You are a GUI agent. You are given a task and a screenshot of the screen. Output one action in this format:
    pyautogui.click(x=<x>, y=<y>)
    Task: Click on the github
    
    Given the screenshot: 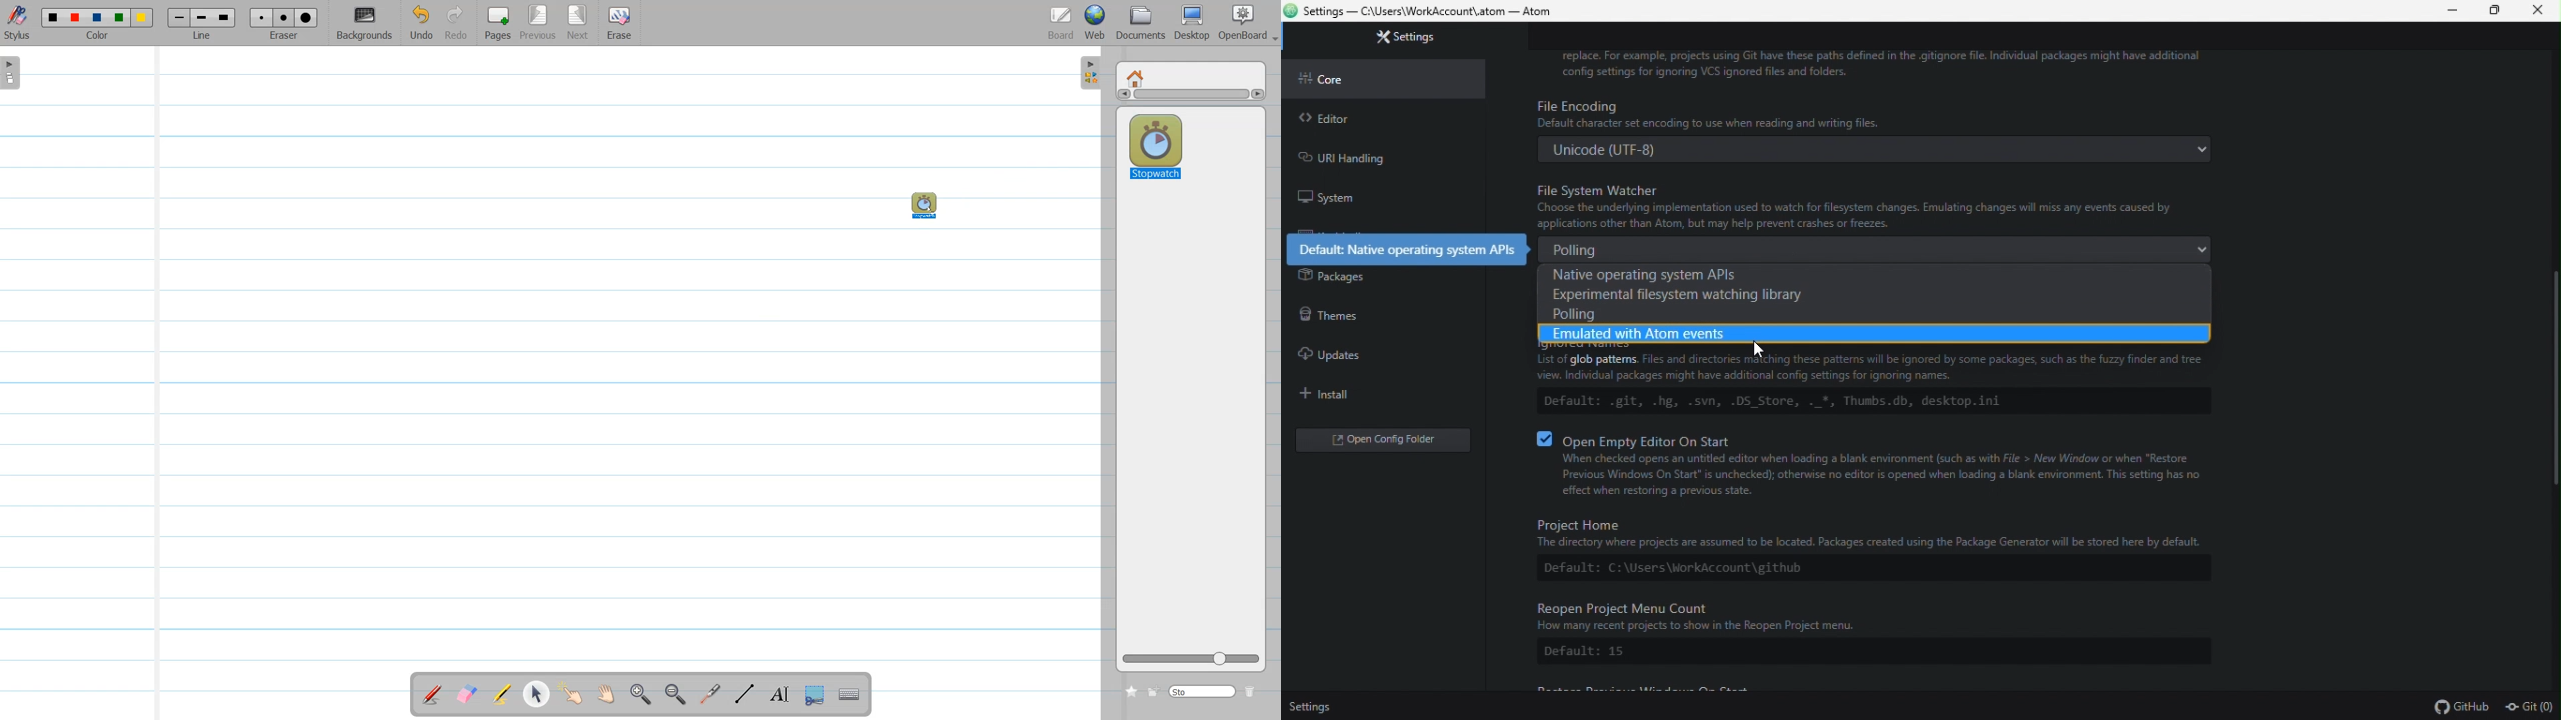 What is the action you would take?
    pyautogui.click(x=2464, y=708)
    